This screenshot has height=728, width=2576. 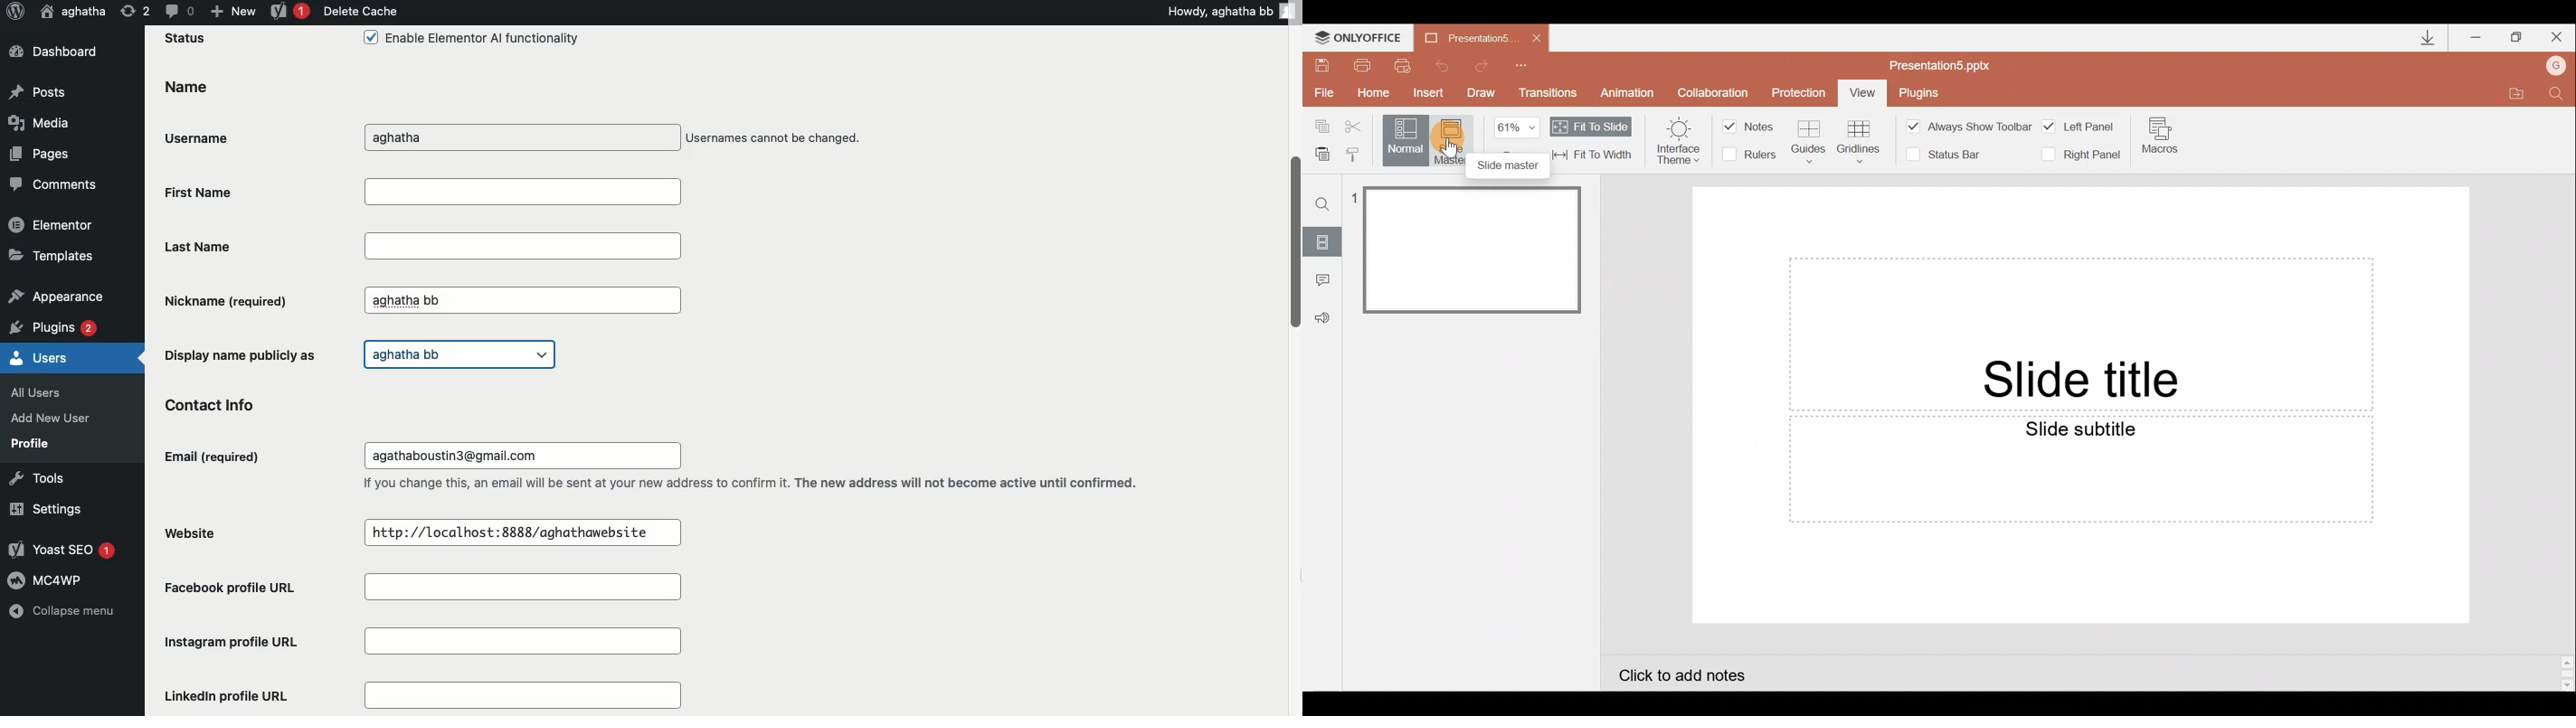 What do you see at coordinates (1322, 282) in the screenshot?
I see `Comments` at bounding box center [1322, 282].